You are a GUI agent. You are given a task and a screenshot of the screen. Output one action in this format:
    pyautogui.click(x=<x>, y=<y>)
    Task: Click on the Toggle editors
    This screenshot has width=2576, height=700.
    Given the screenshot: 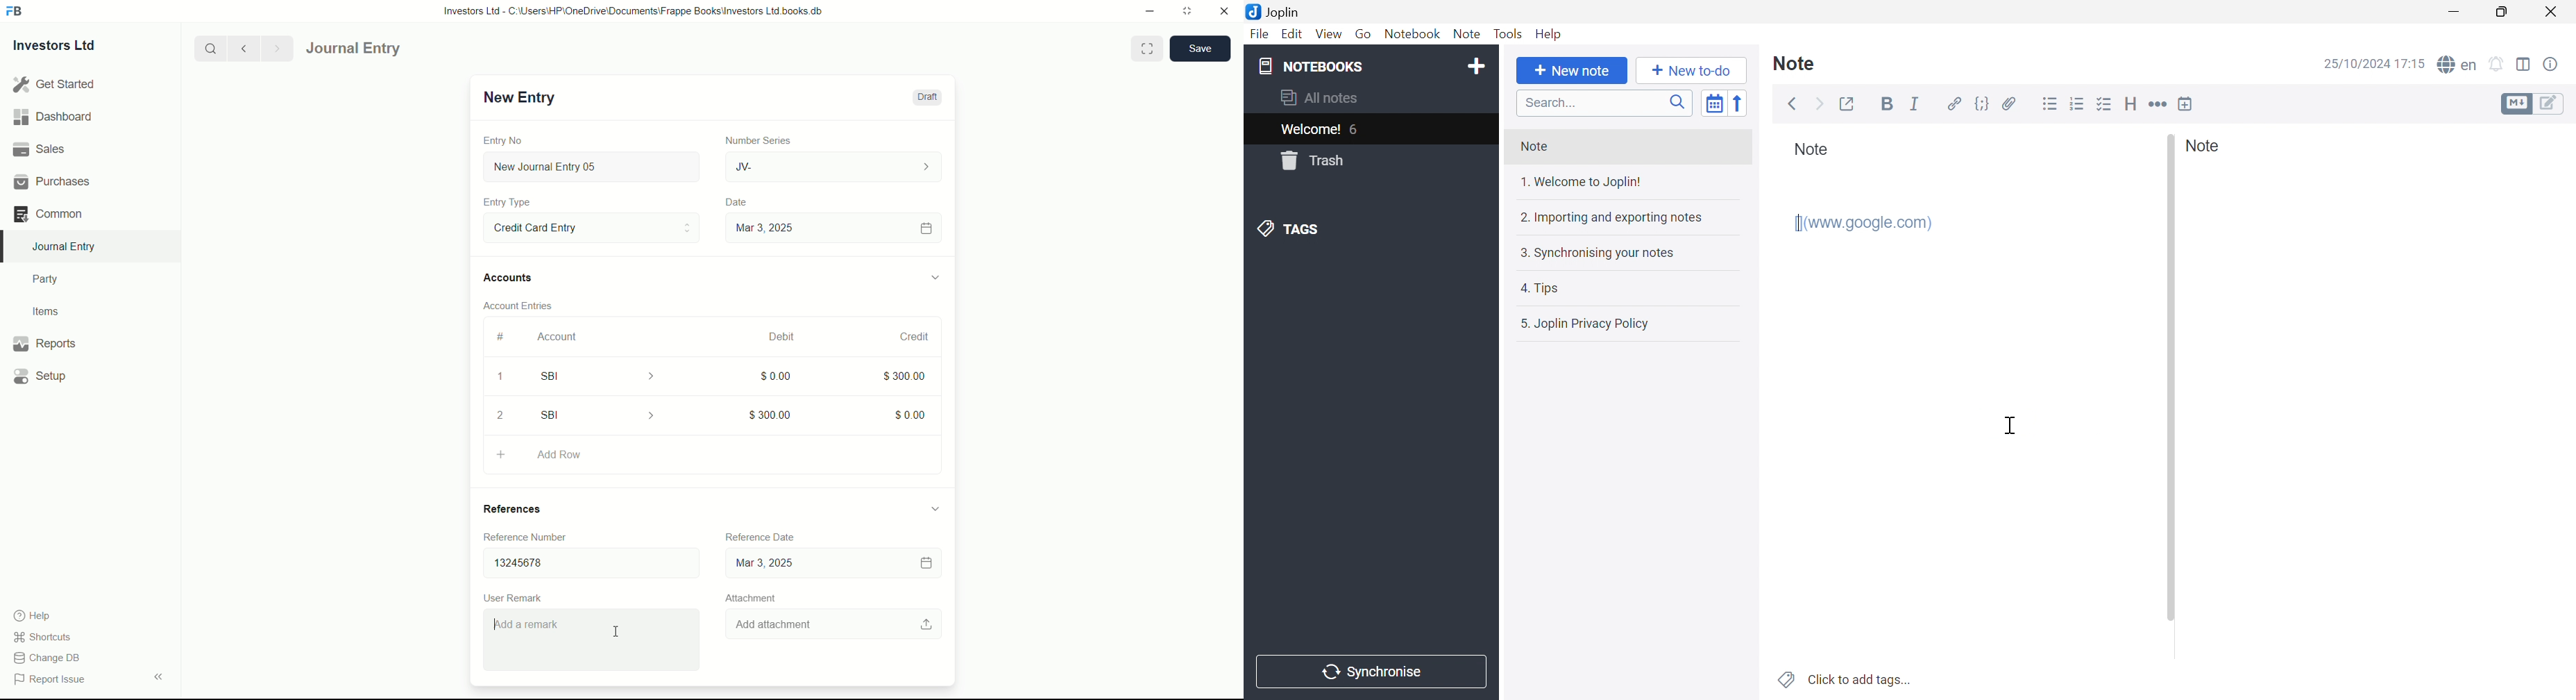 What is the action you would take?
    pyautogui.click(x=2552, y=103)
    